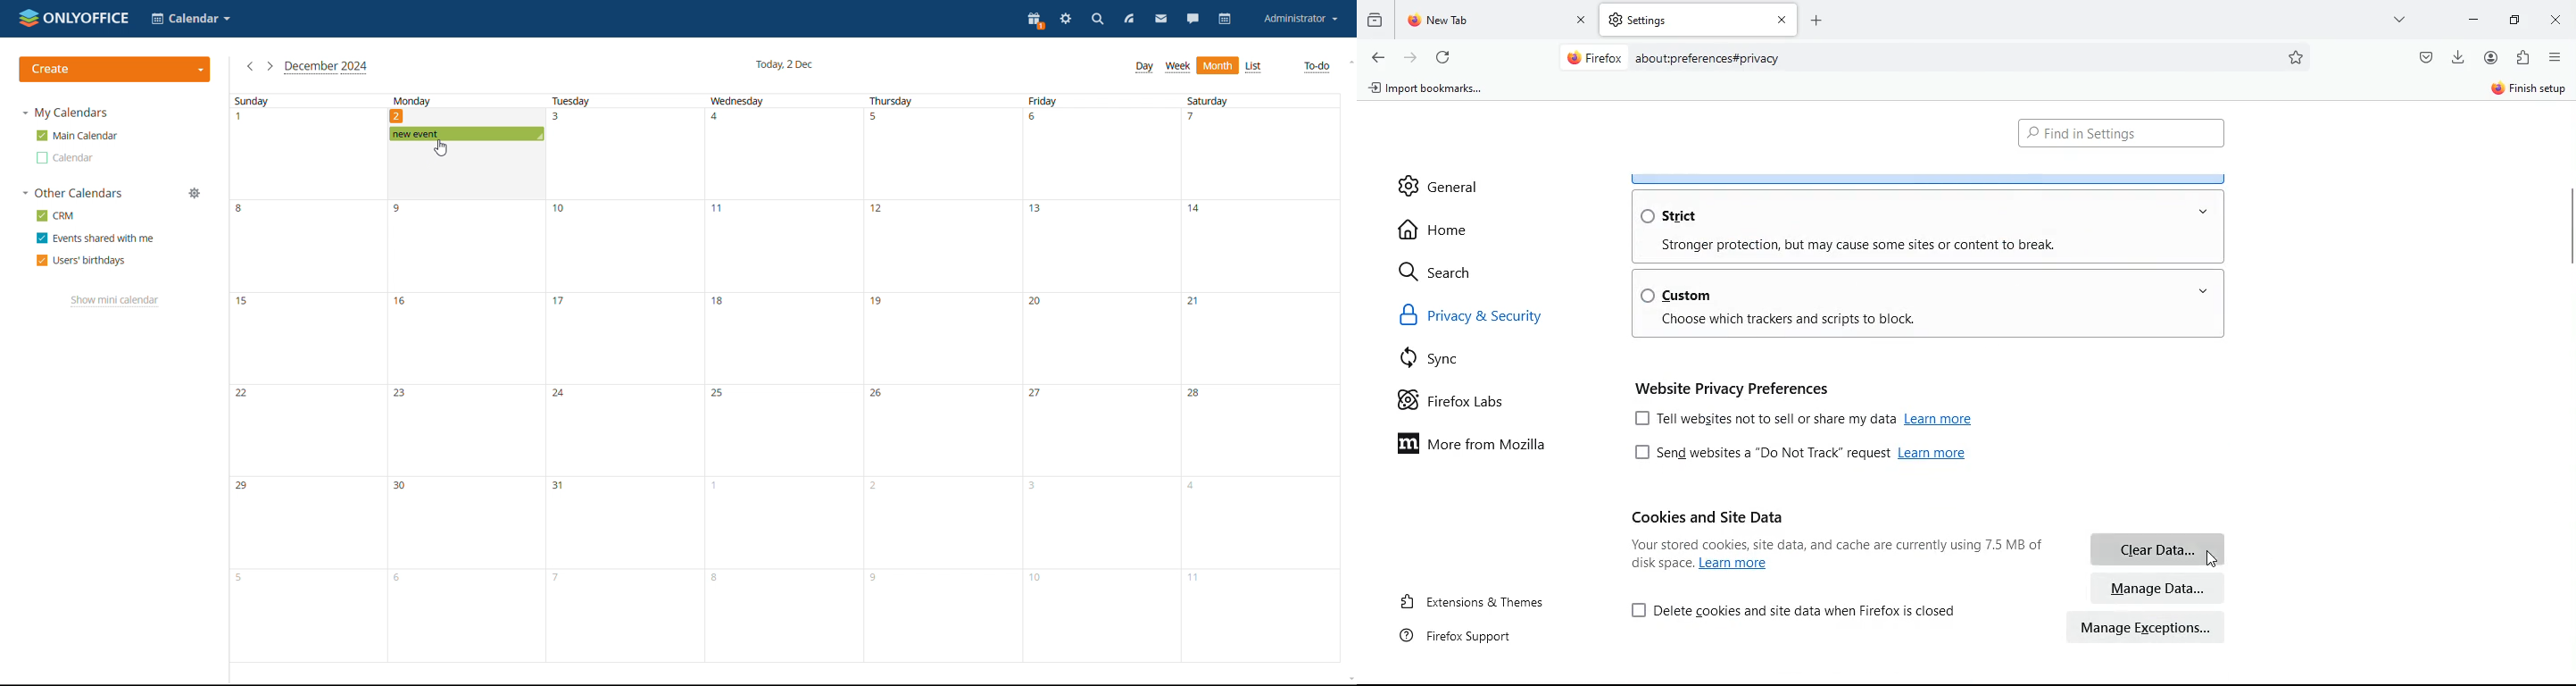 This screenshot has height=700, width=2576. Describe the element at coordinates (2398, 91) in the screenshot. I see `sync and save data` at that location.